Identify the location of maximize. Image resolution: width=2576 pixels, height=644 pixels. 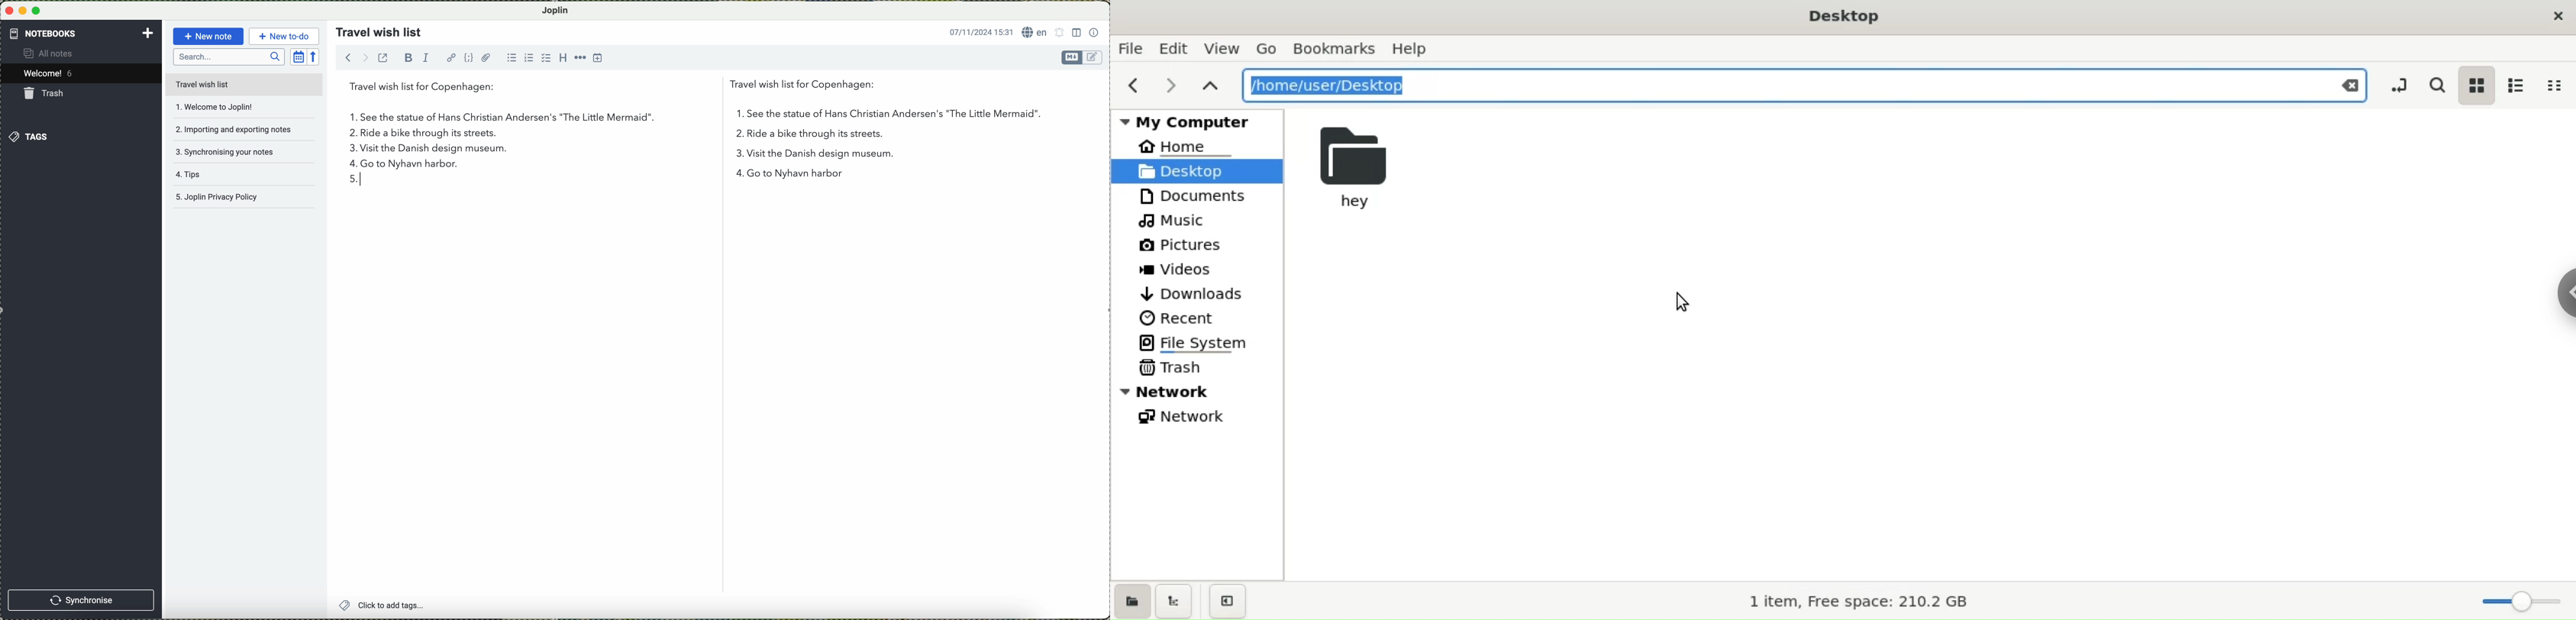
(39, 11).